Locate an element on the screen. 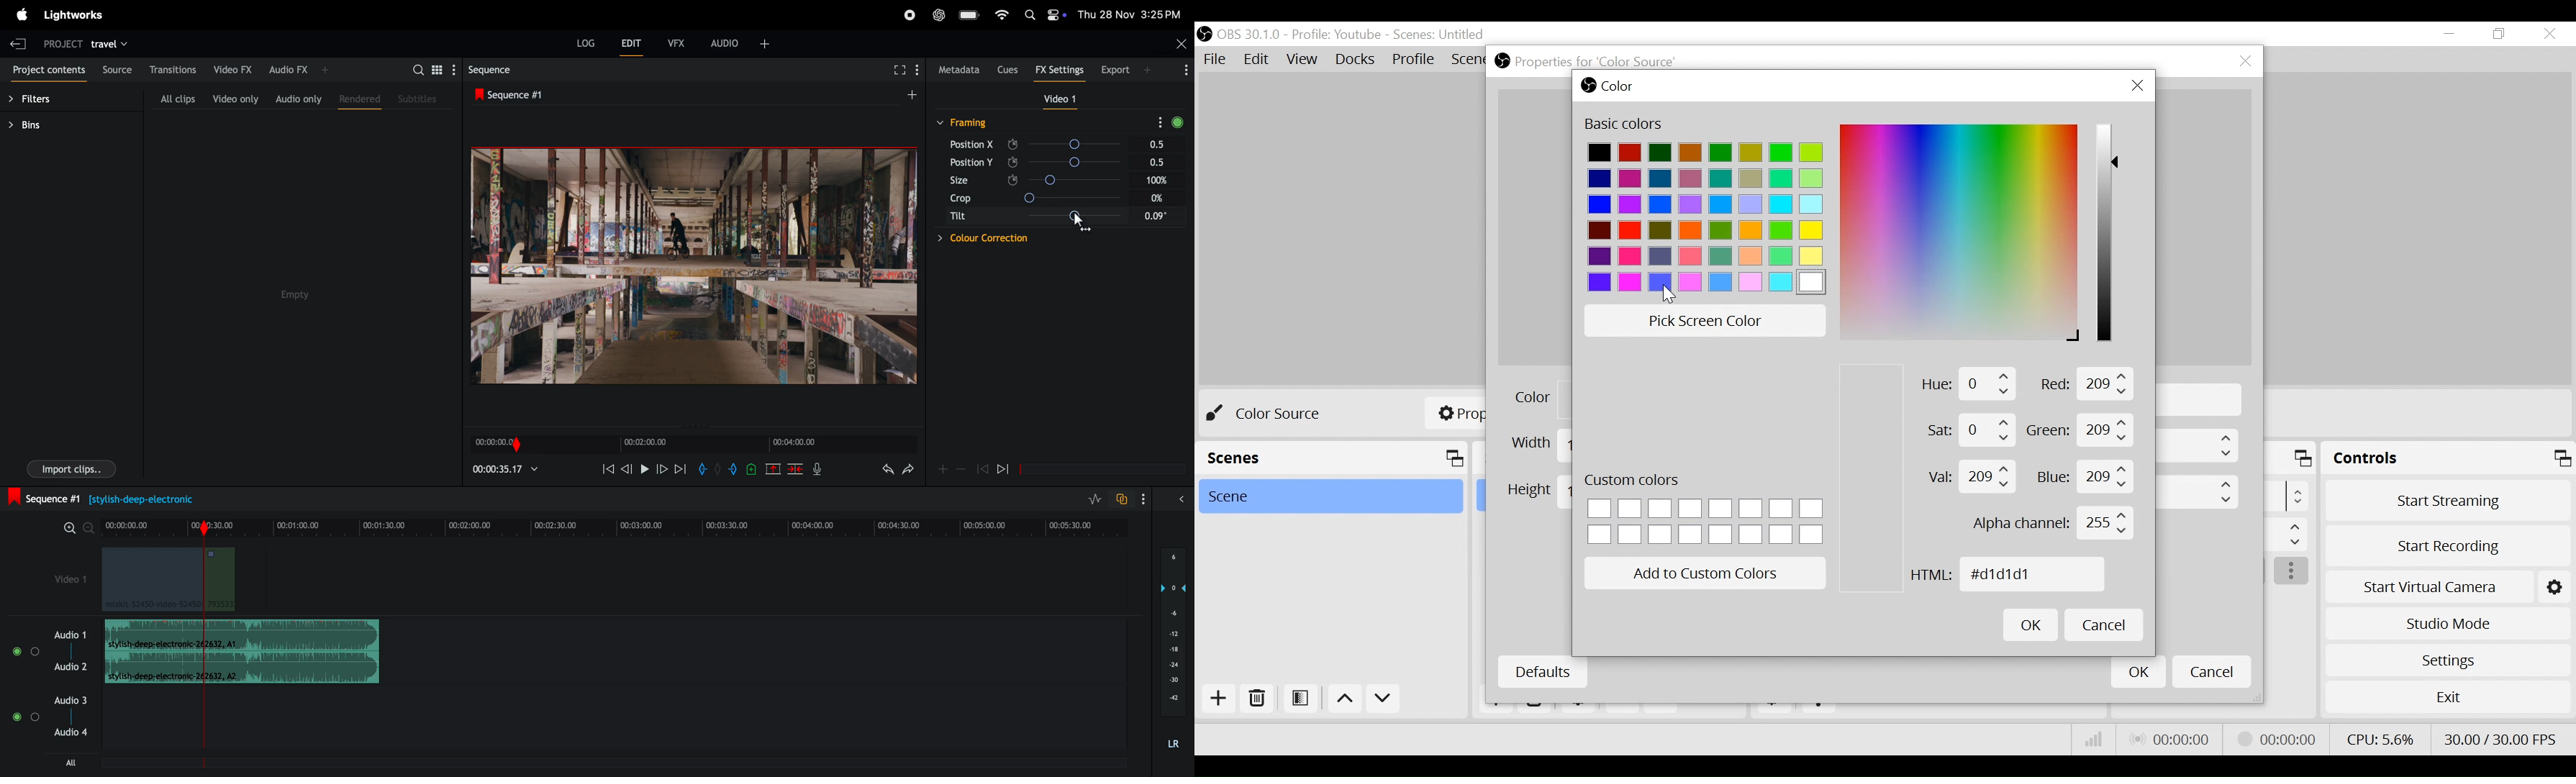 The width and height of the screenshot is (2576, 784). playback marker is located at coordinates (200, 733).